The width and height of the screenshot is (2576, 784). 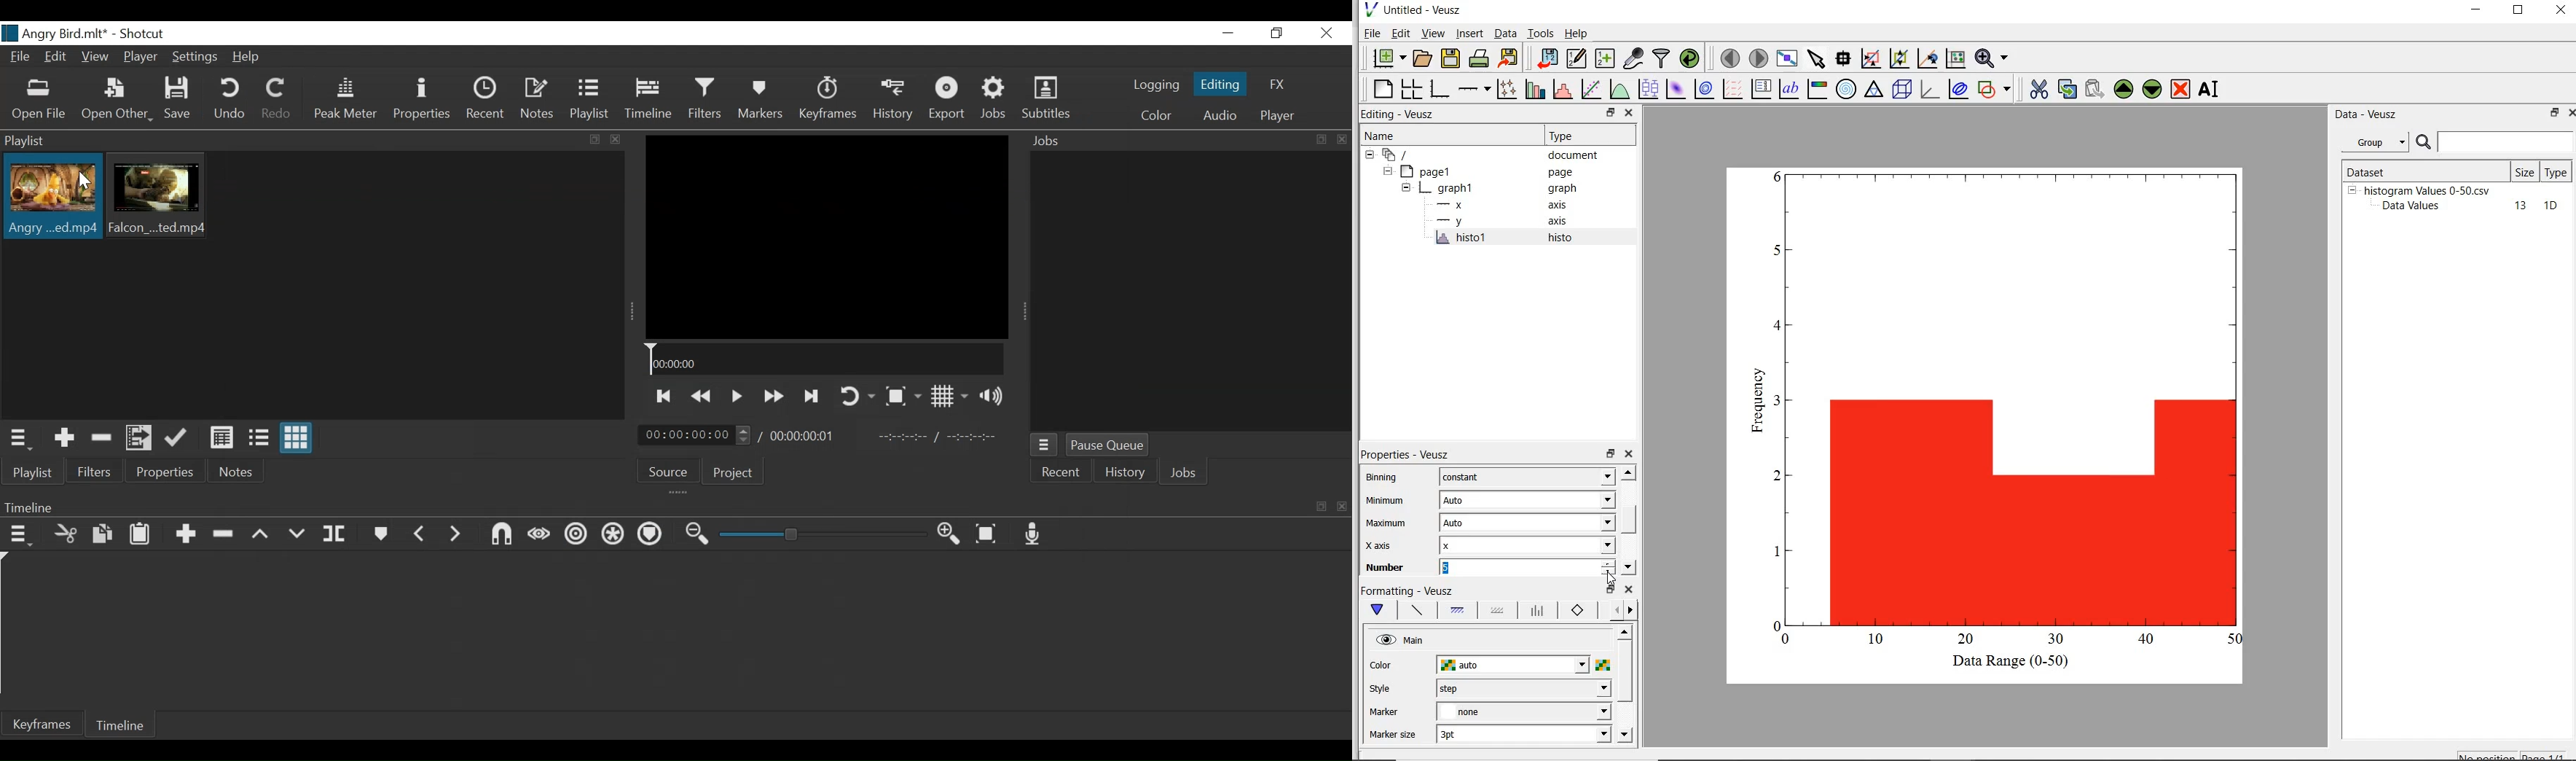 What do you see at coordinates (2518, 12) in the screenshot?
I see `restore down` at bounding box center [2518, 12].